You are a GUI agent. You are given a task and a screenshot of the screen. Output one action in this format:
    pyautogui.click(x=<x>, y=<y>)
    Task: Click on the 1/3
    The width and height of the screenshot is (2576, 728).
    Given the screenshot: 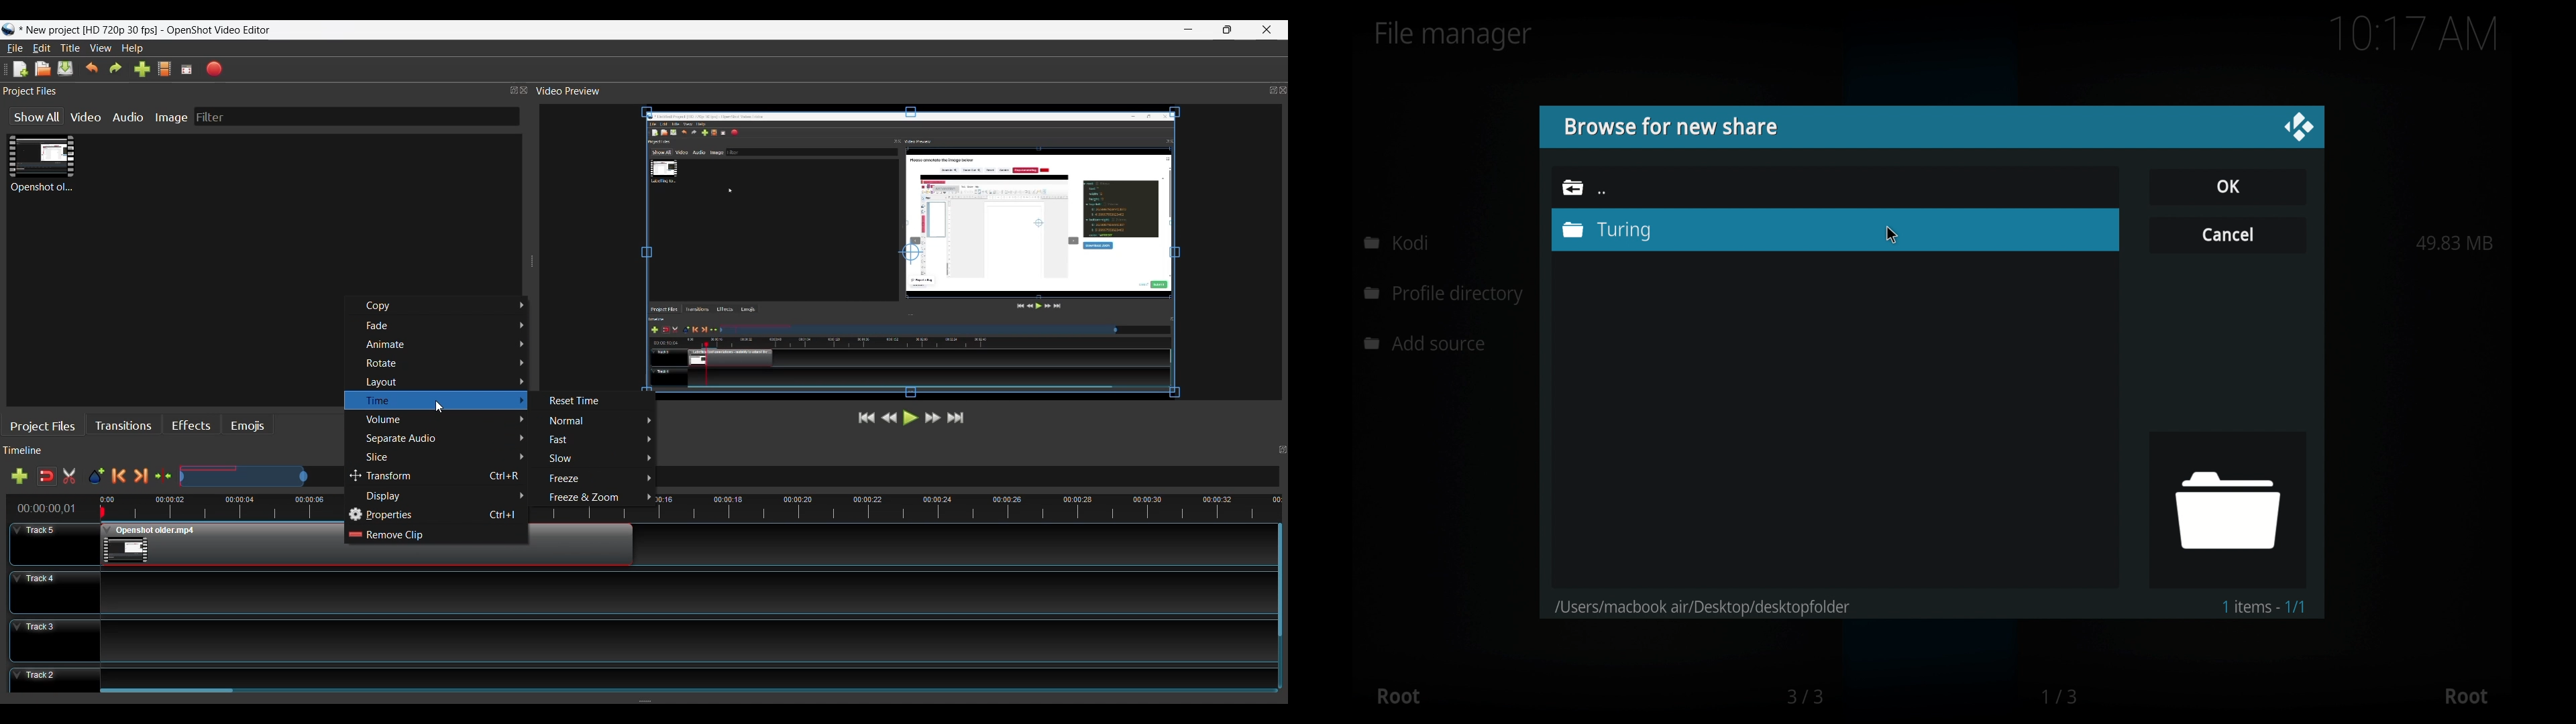 What is the action you would take?
    pyautogui.click(x=2061, y=697)
    